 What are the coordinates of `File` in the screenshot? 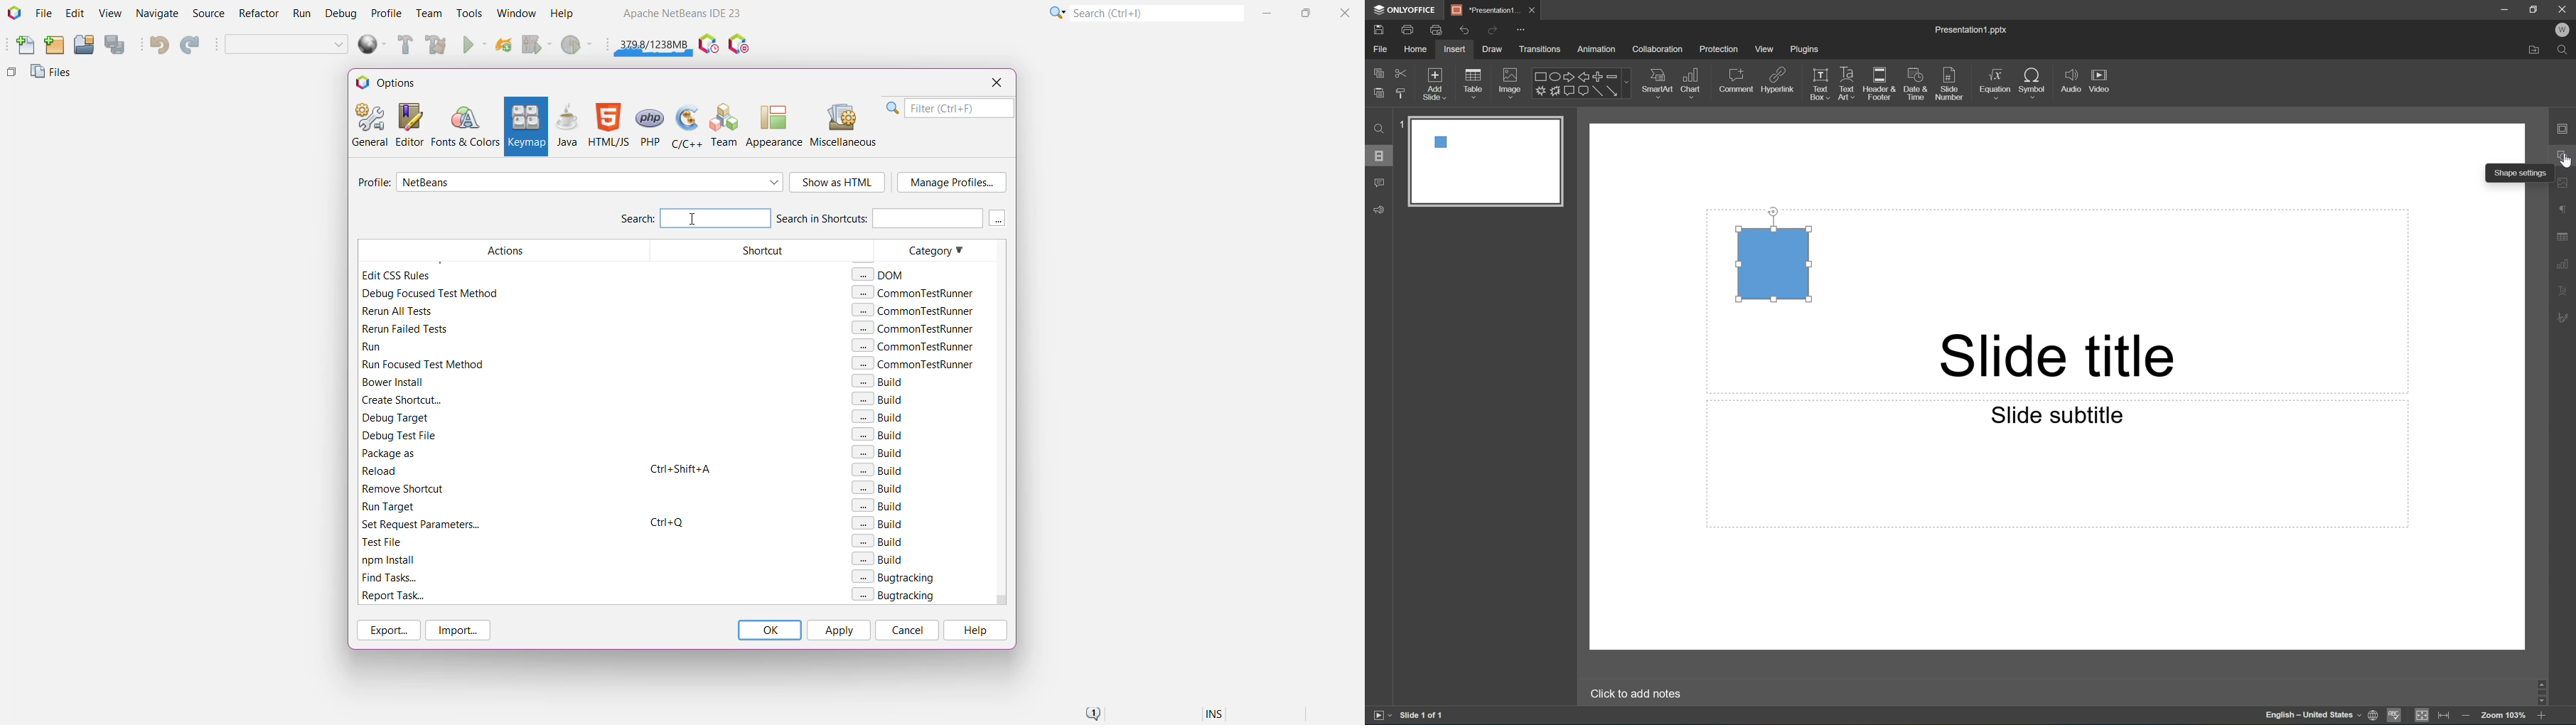 It's located at (43, 14).